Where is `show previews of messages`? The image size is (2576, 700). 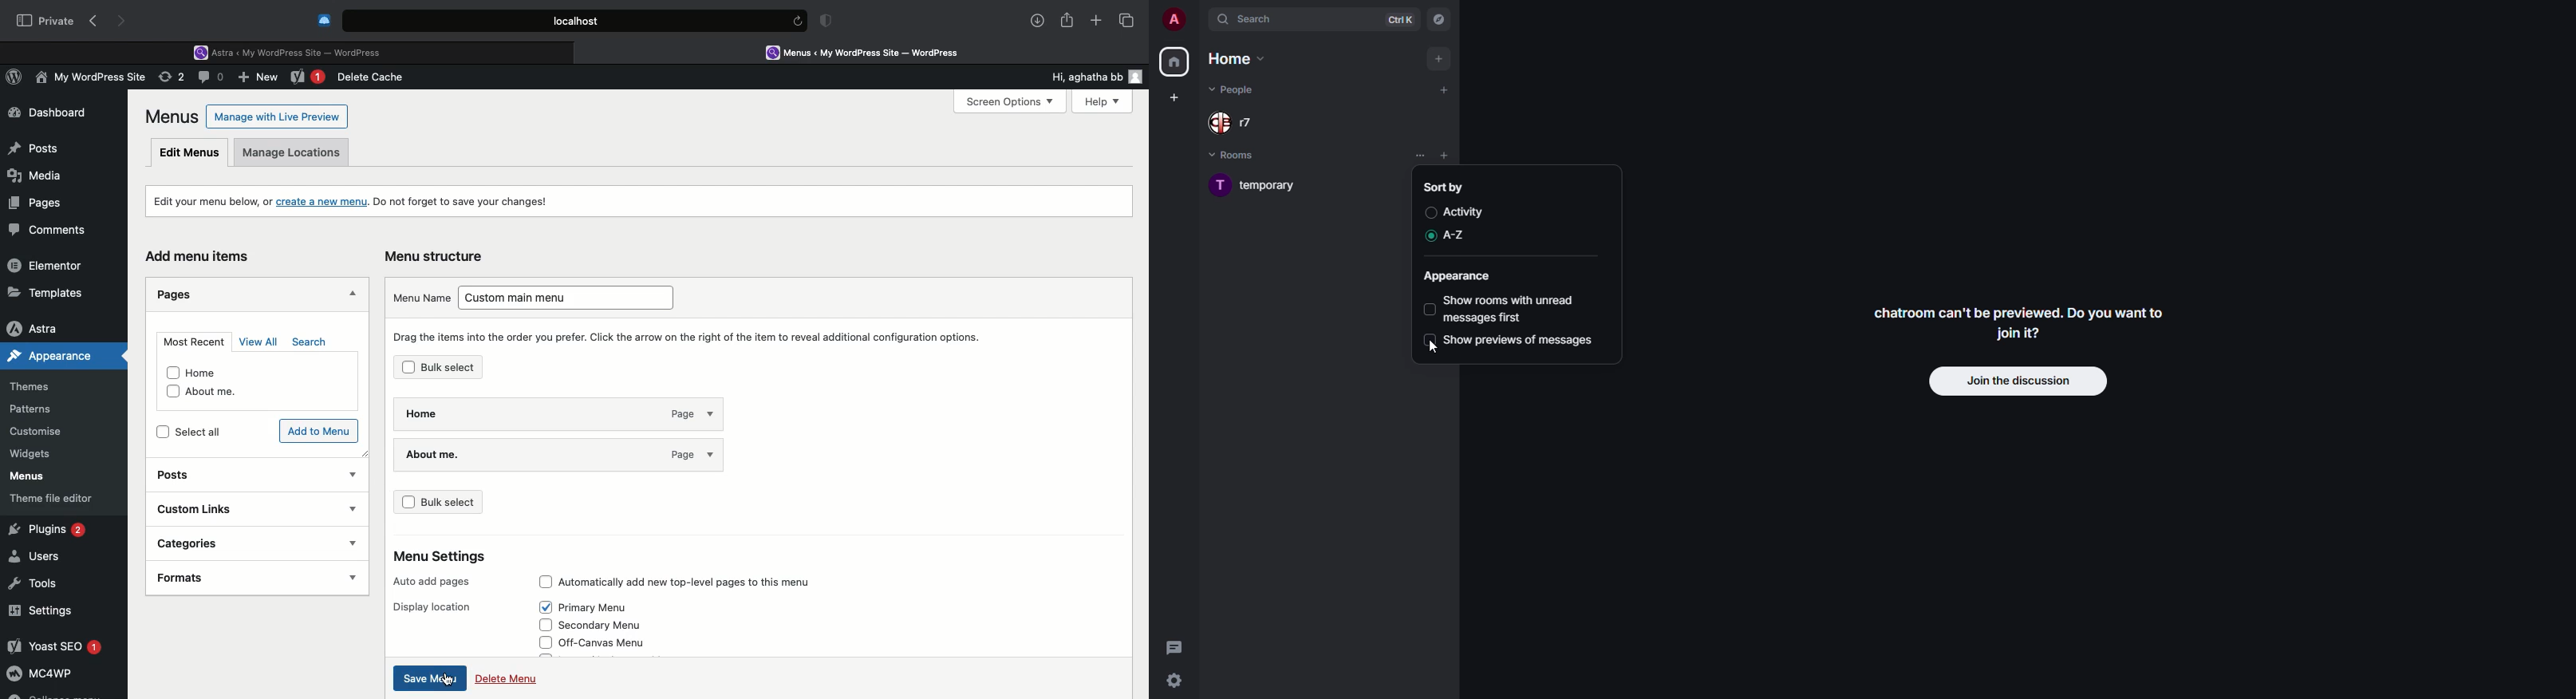
show previews of messages is located at coordinates (1520, 341).